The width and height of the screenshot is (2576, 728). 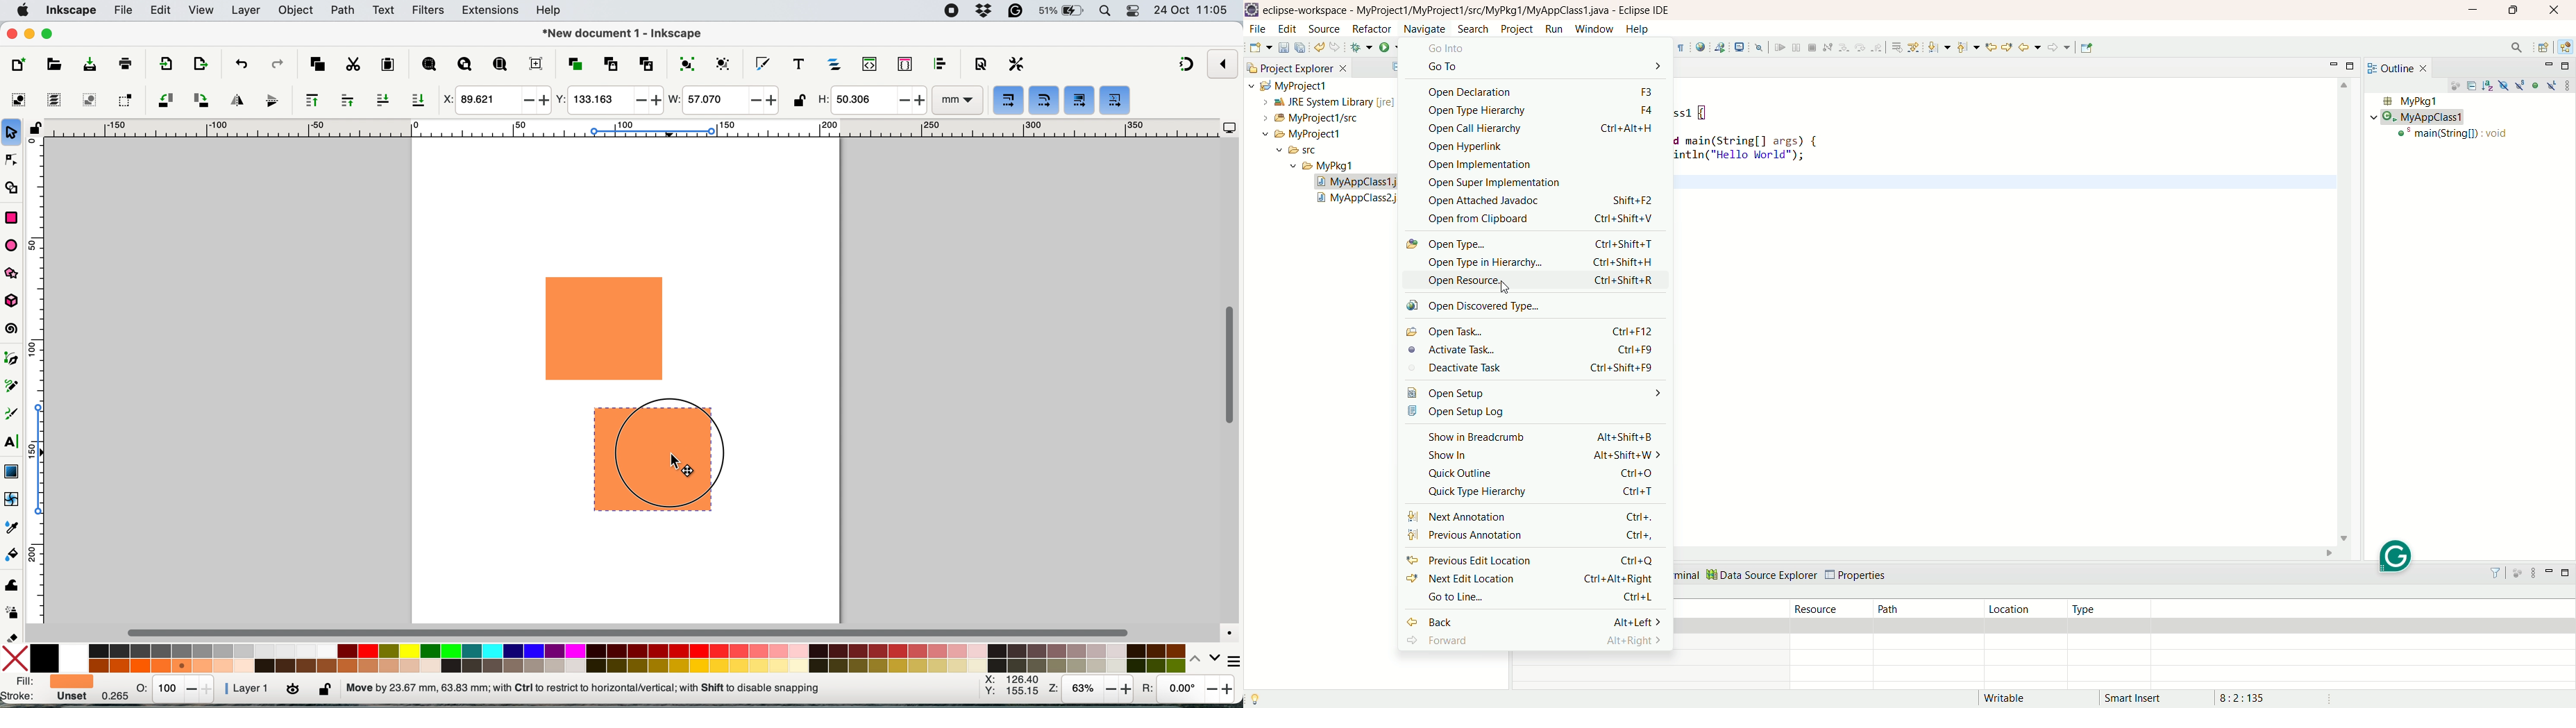 What do you see at coordinates (1530, 330) in the screenshot?
I see `open task` at bounding box center [1530, 330].